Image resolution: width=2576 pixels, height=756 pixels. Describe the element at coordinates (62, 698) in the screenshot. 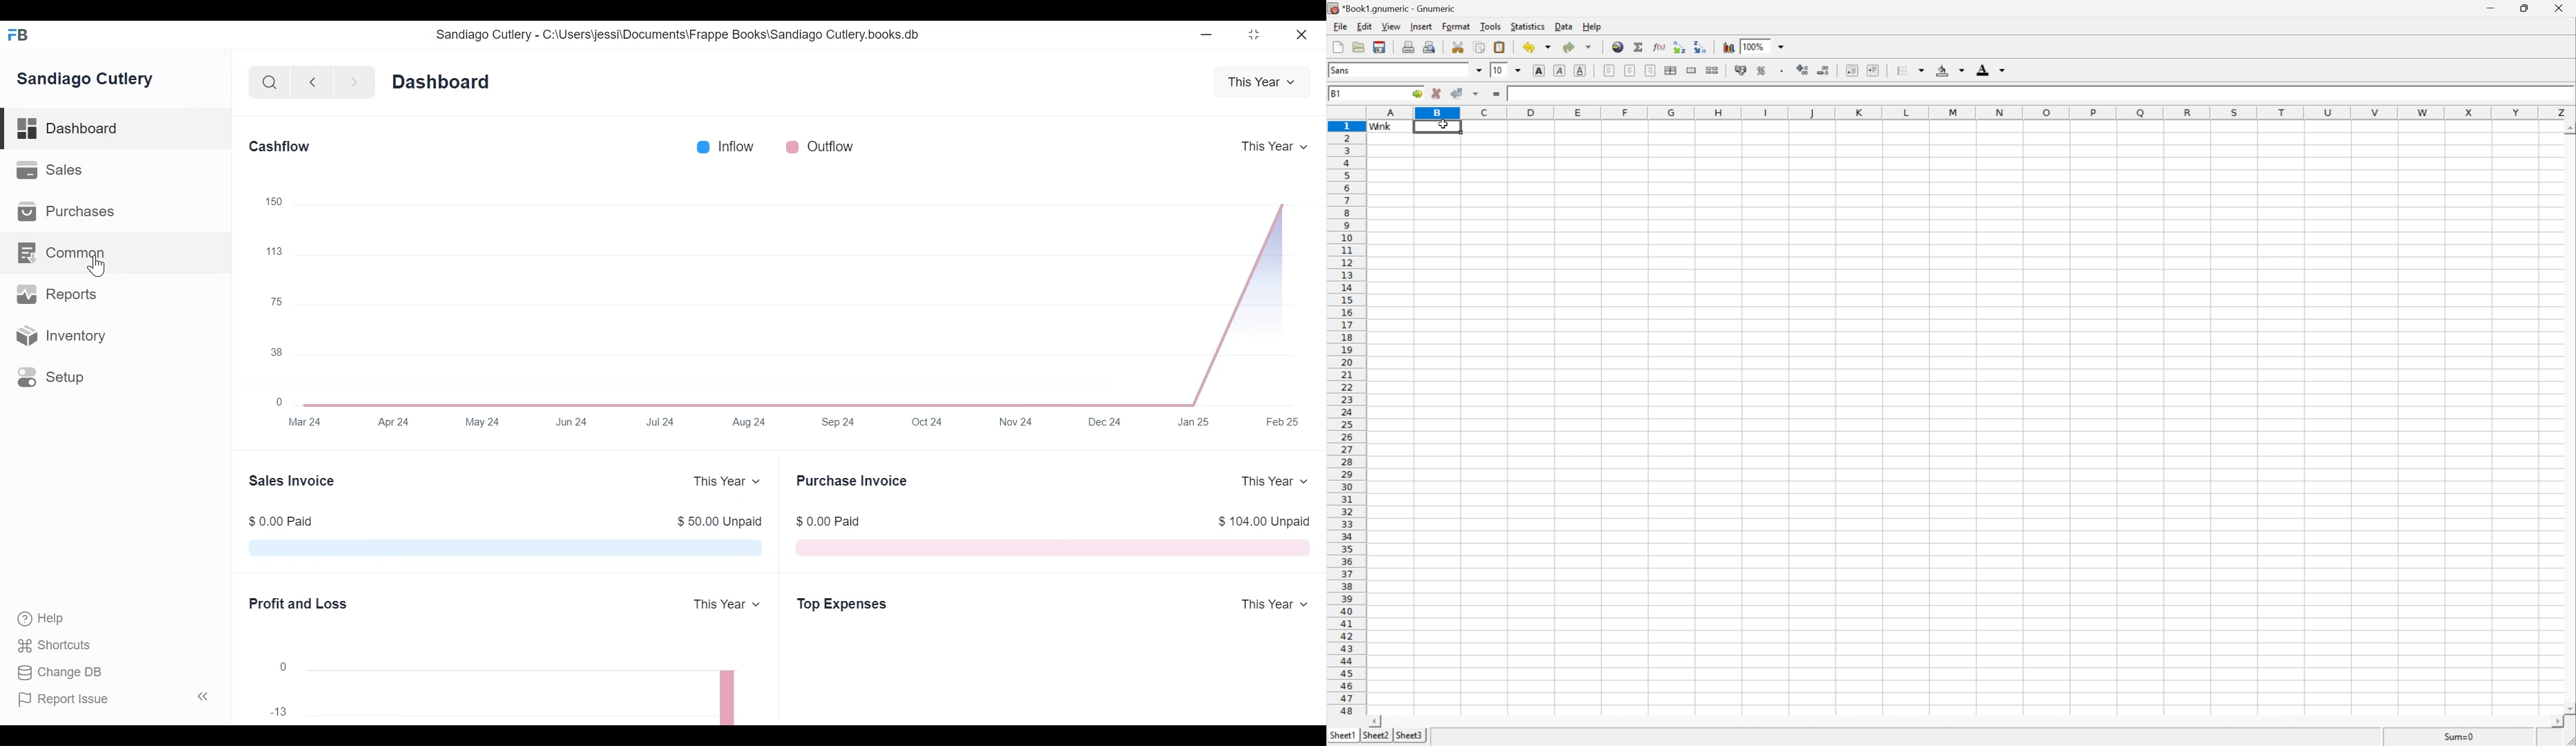

I see `Report Issue` at that location.